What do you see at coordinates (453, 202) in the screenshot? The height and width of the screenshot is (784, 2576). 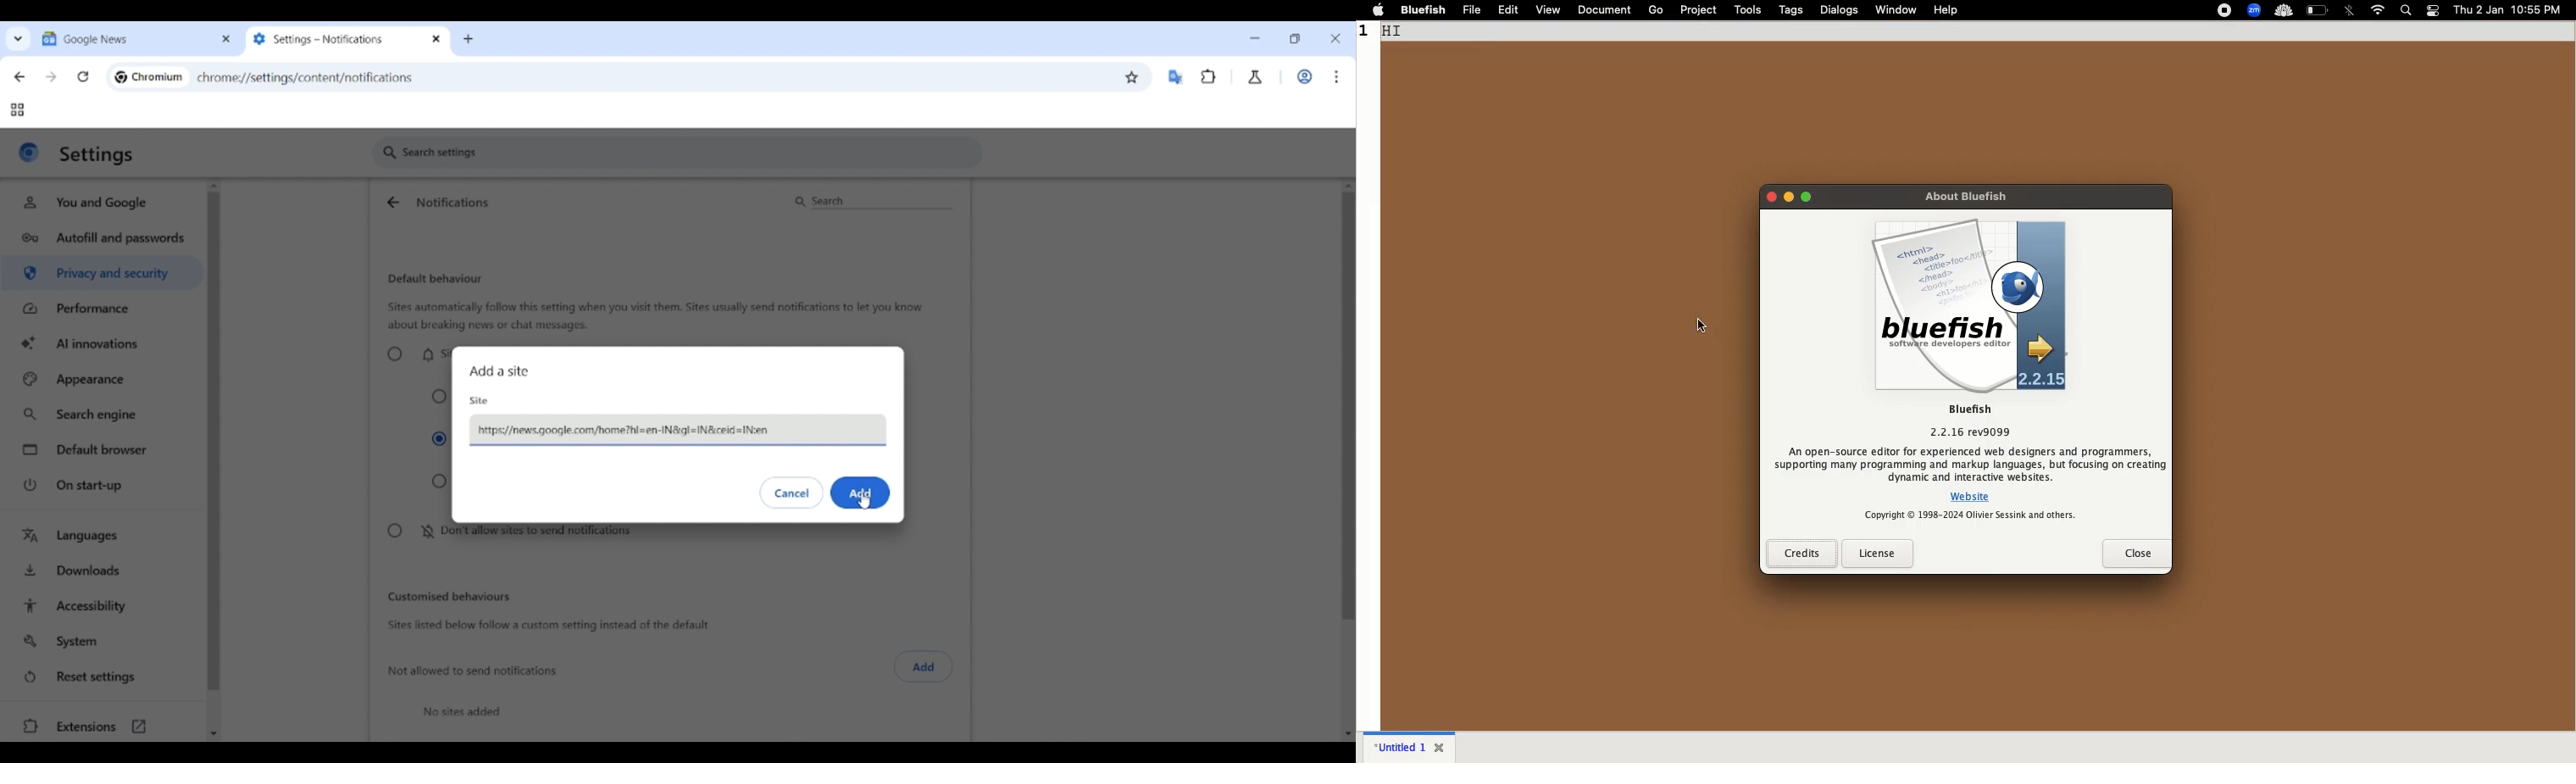 I see `Notifications` at bounding box center [453, 202].